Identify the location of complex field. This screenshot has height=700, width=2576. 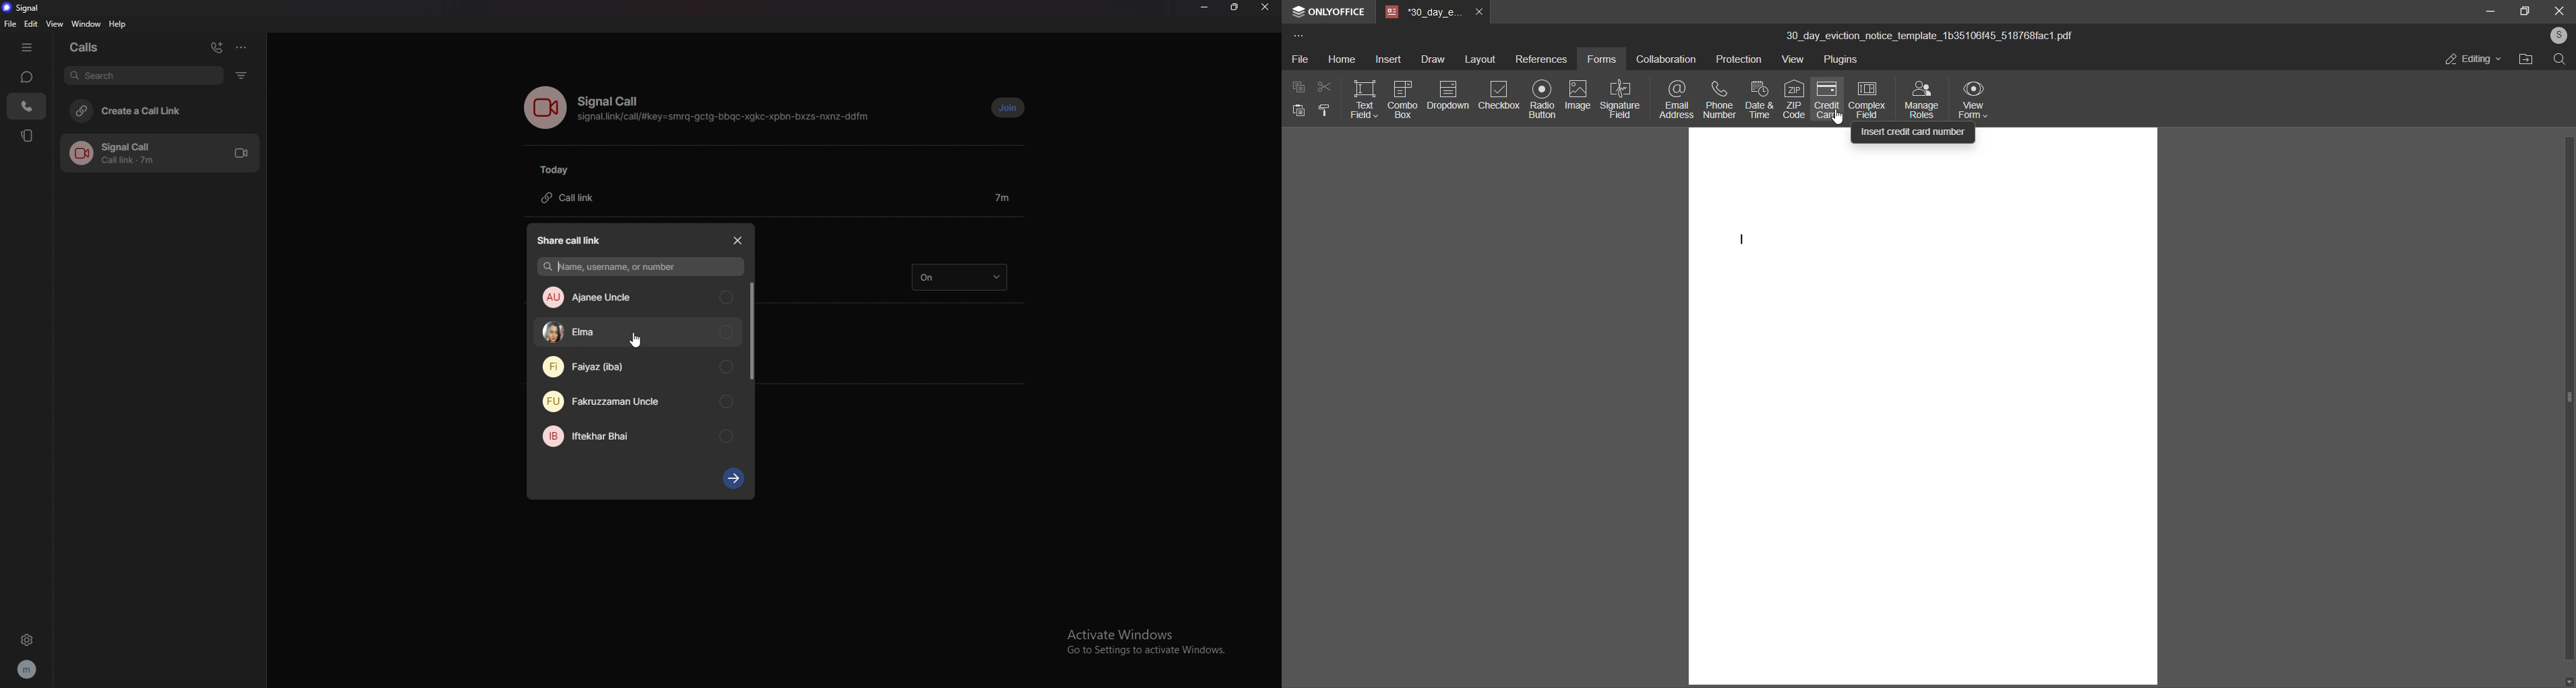
(1869, 98).